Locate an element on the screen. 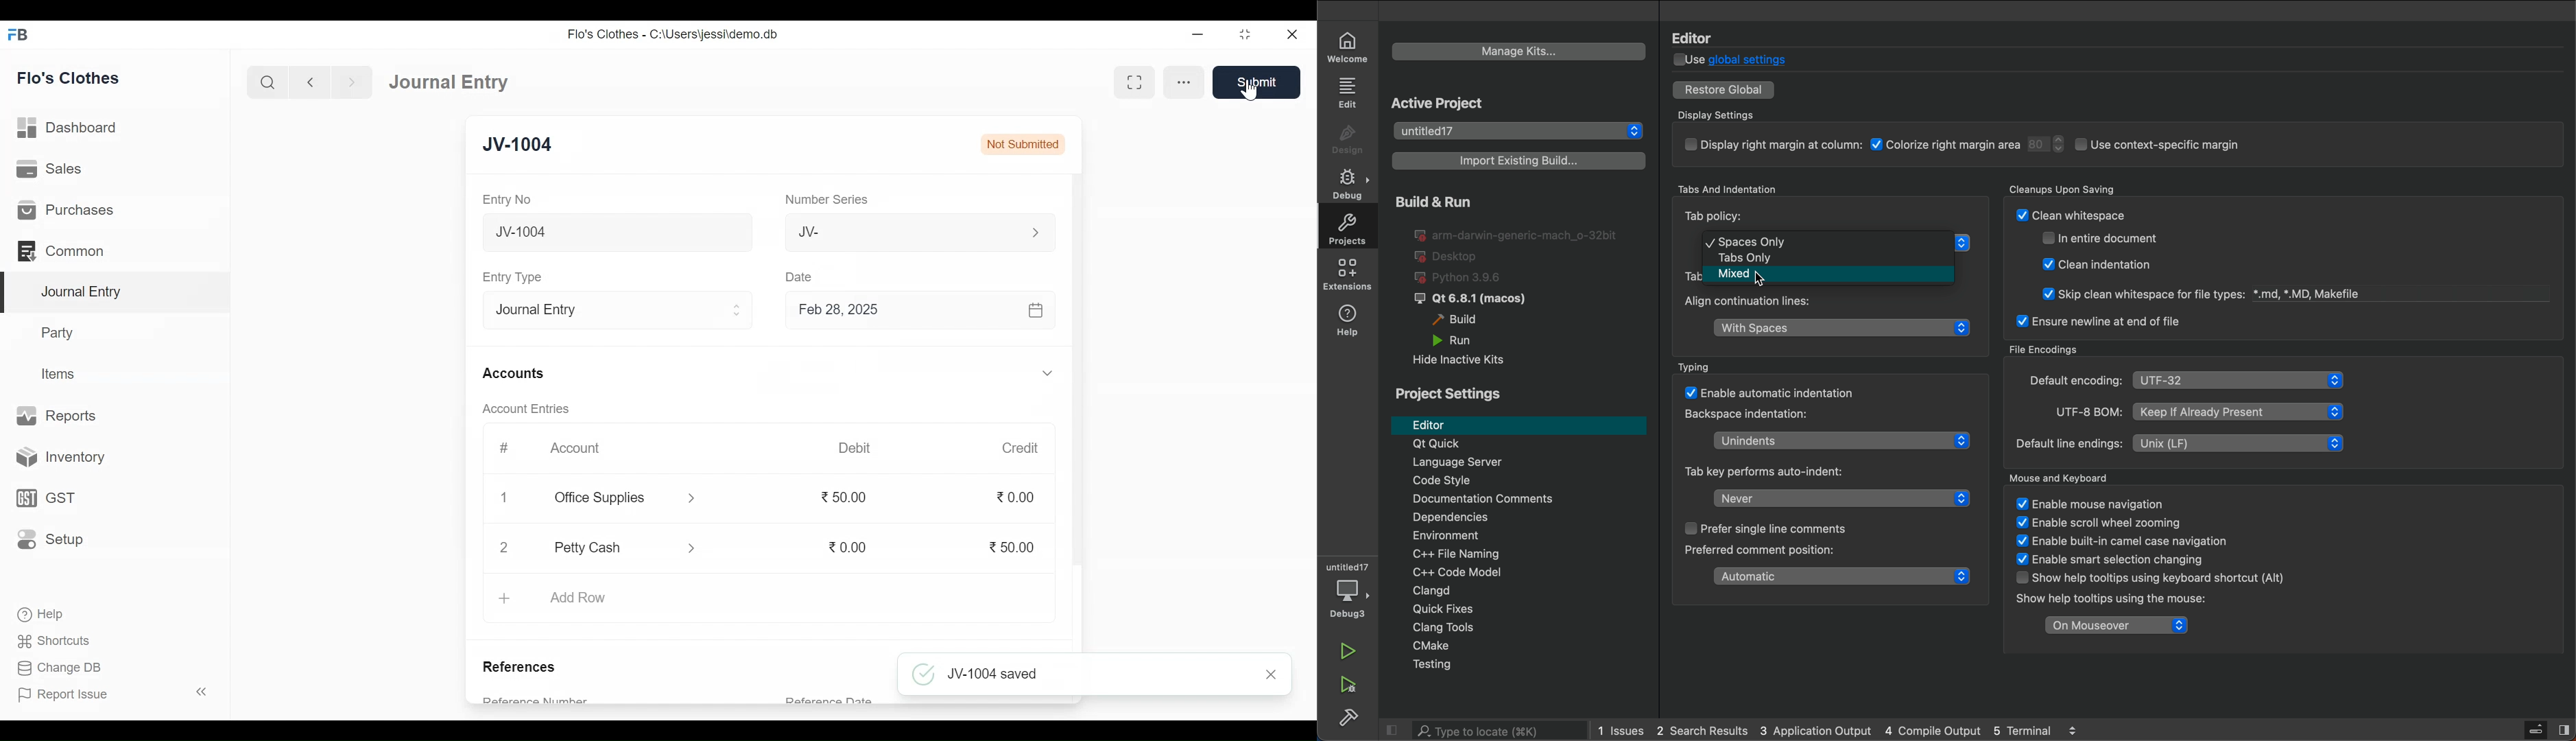  projects is located at coordinates (1345, 227).